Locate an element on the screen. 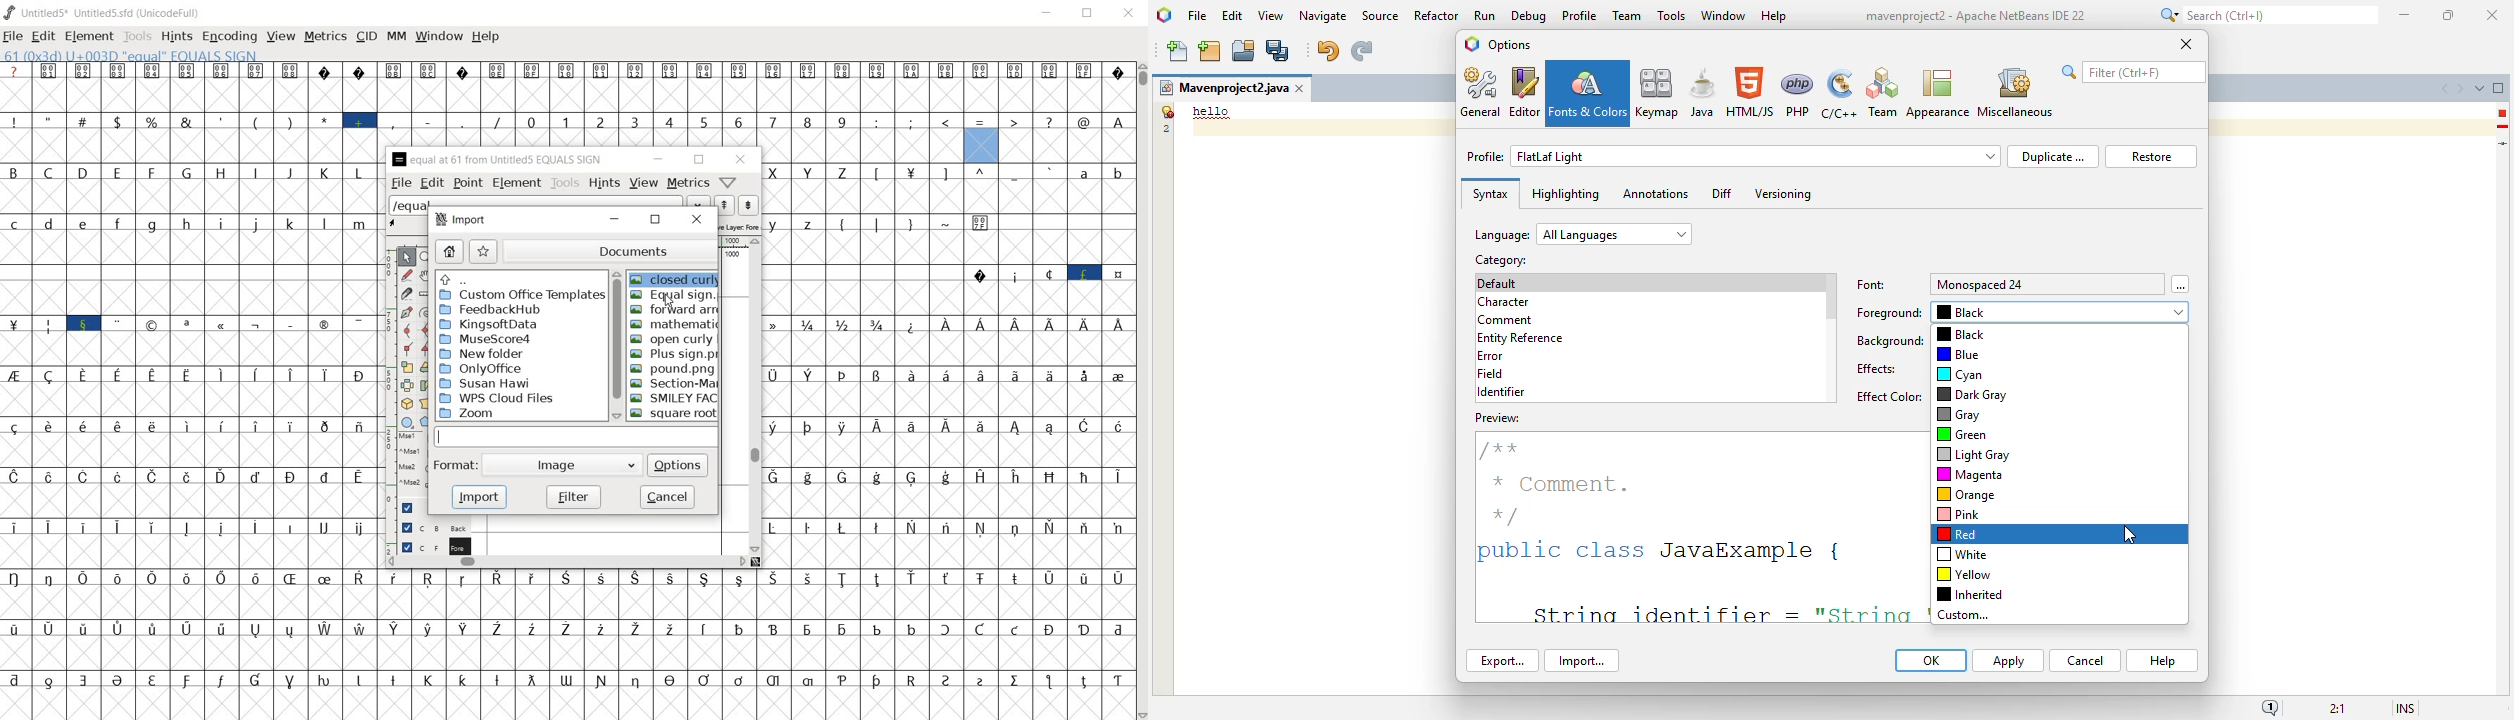 The width and height of the screenshot is (2520, 728). close is located at coordinates (2186, 43).